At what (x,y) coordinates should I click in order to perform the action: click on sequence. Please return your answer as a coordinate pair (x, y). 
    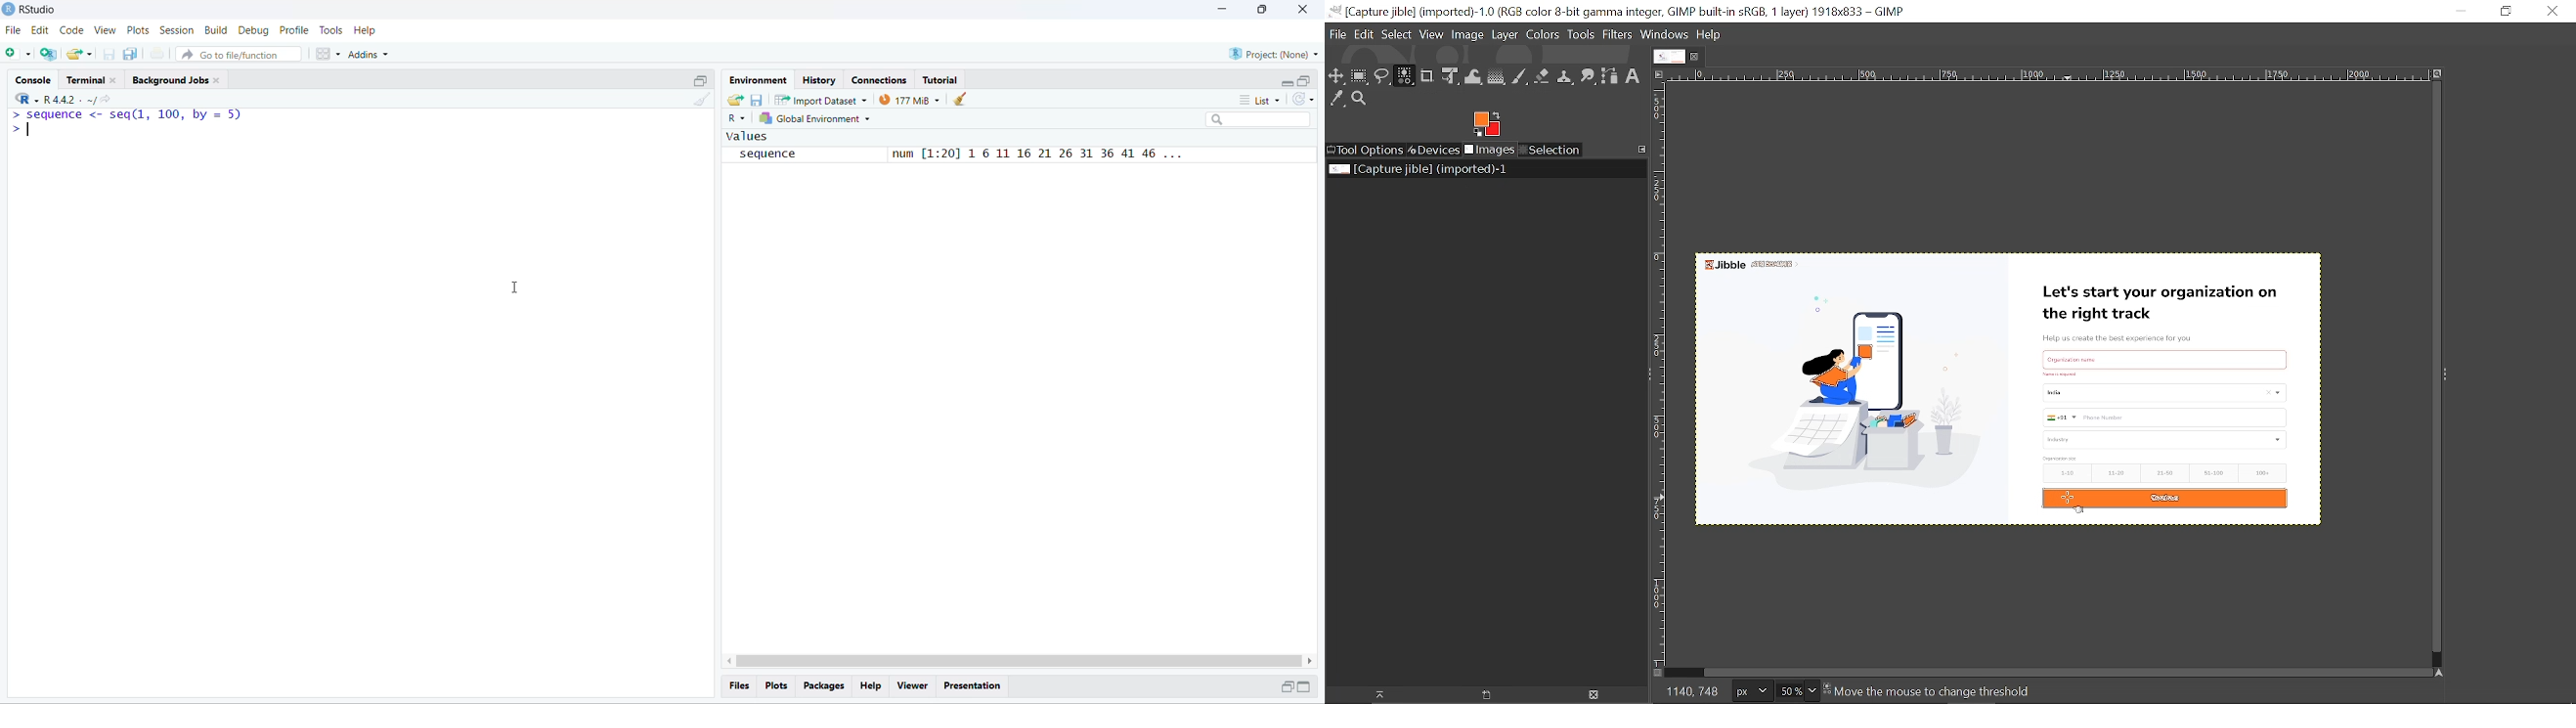
    Looking at the image, I should click on (774, 155).